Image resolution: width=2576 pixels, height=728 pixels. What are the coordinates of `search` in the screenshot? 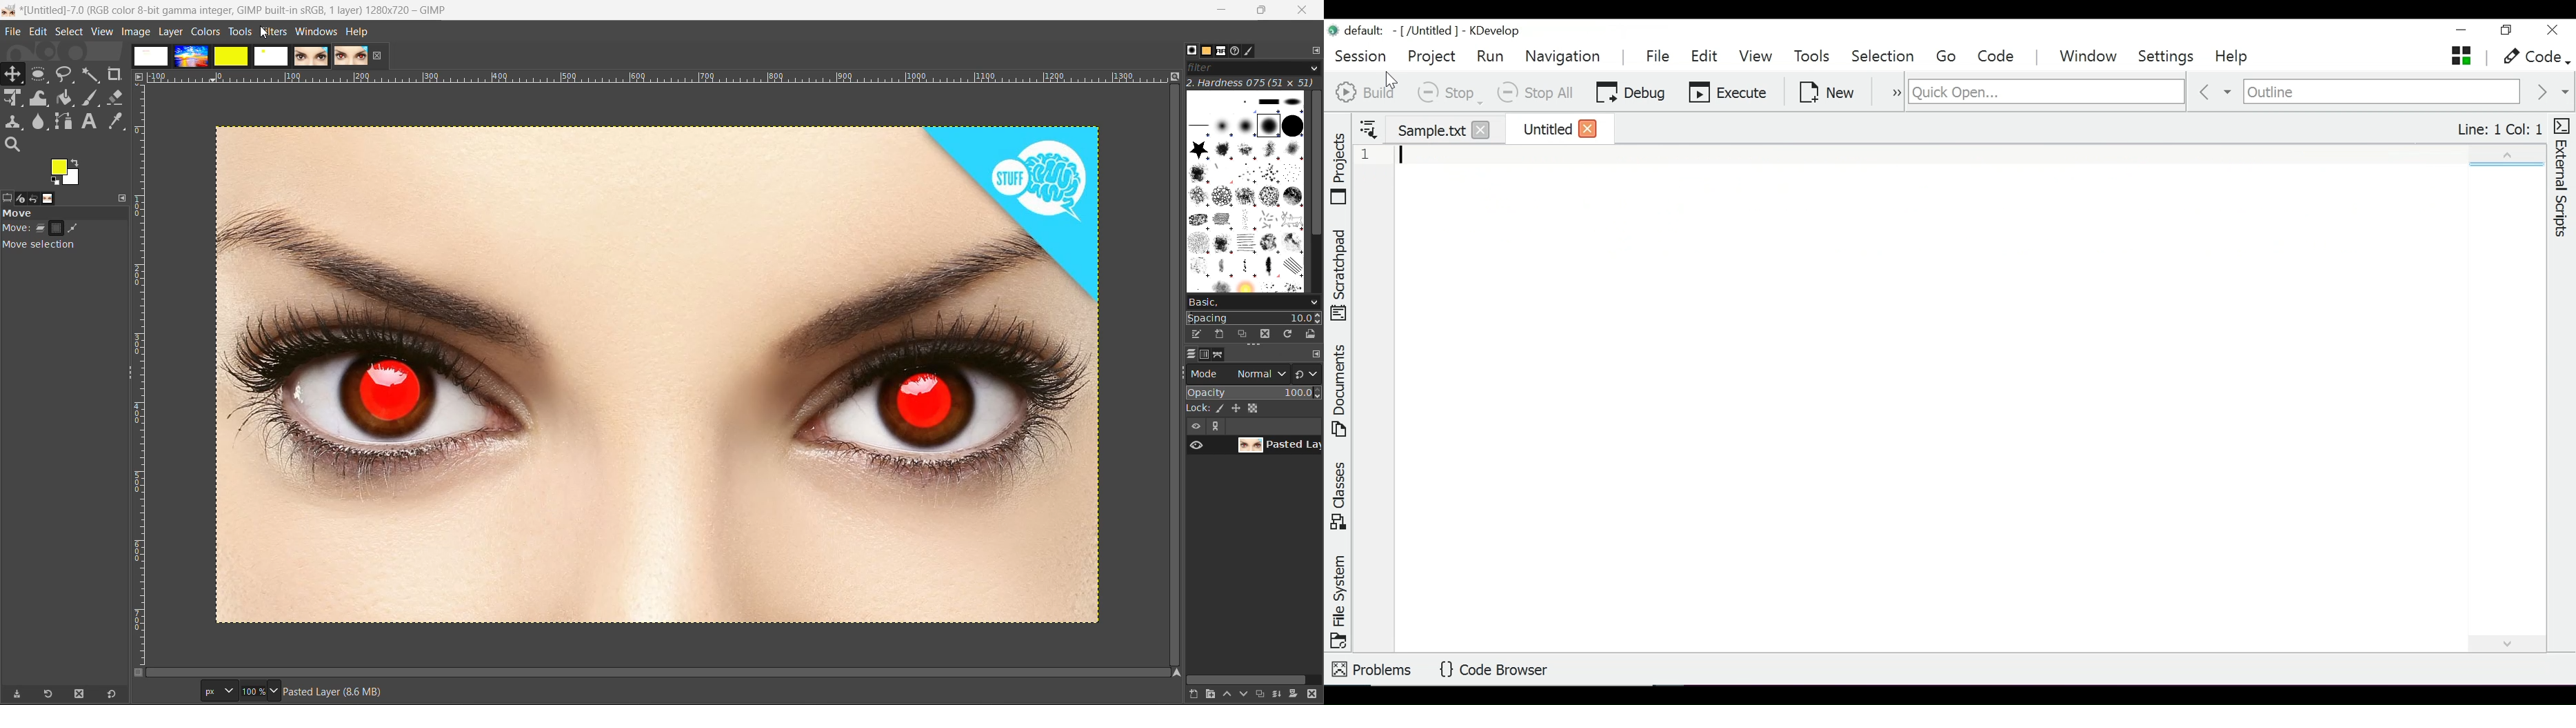 It's located at (11, 145).